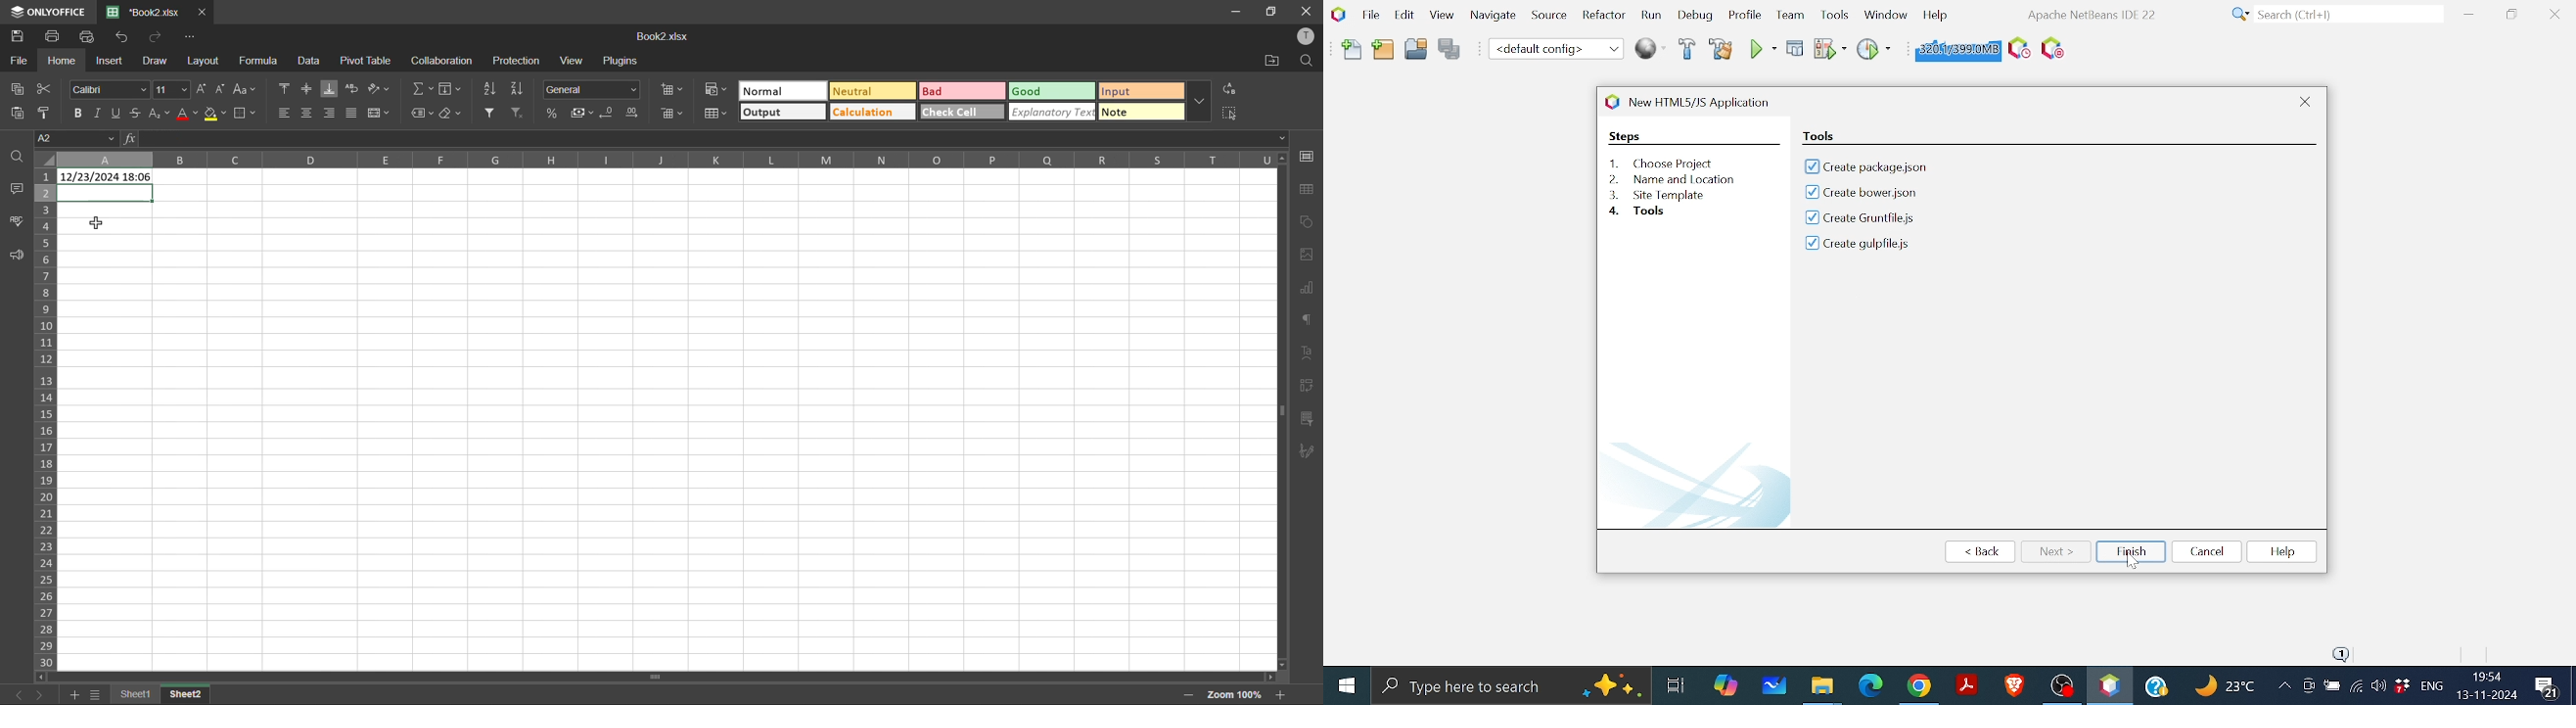 This screenshot has height=728, width=2576. What do you see at coordinates (1309, 156) in the screenshot?
I see `cell settings` at bounding box center [1309, 156].